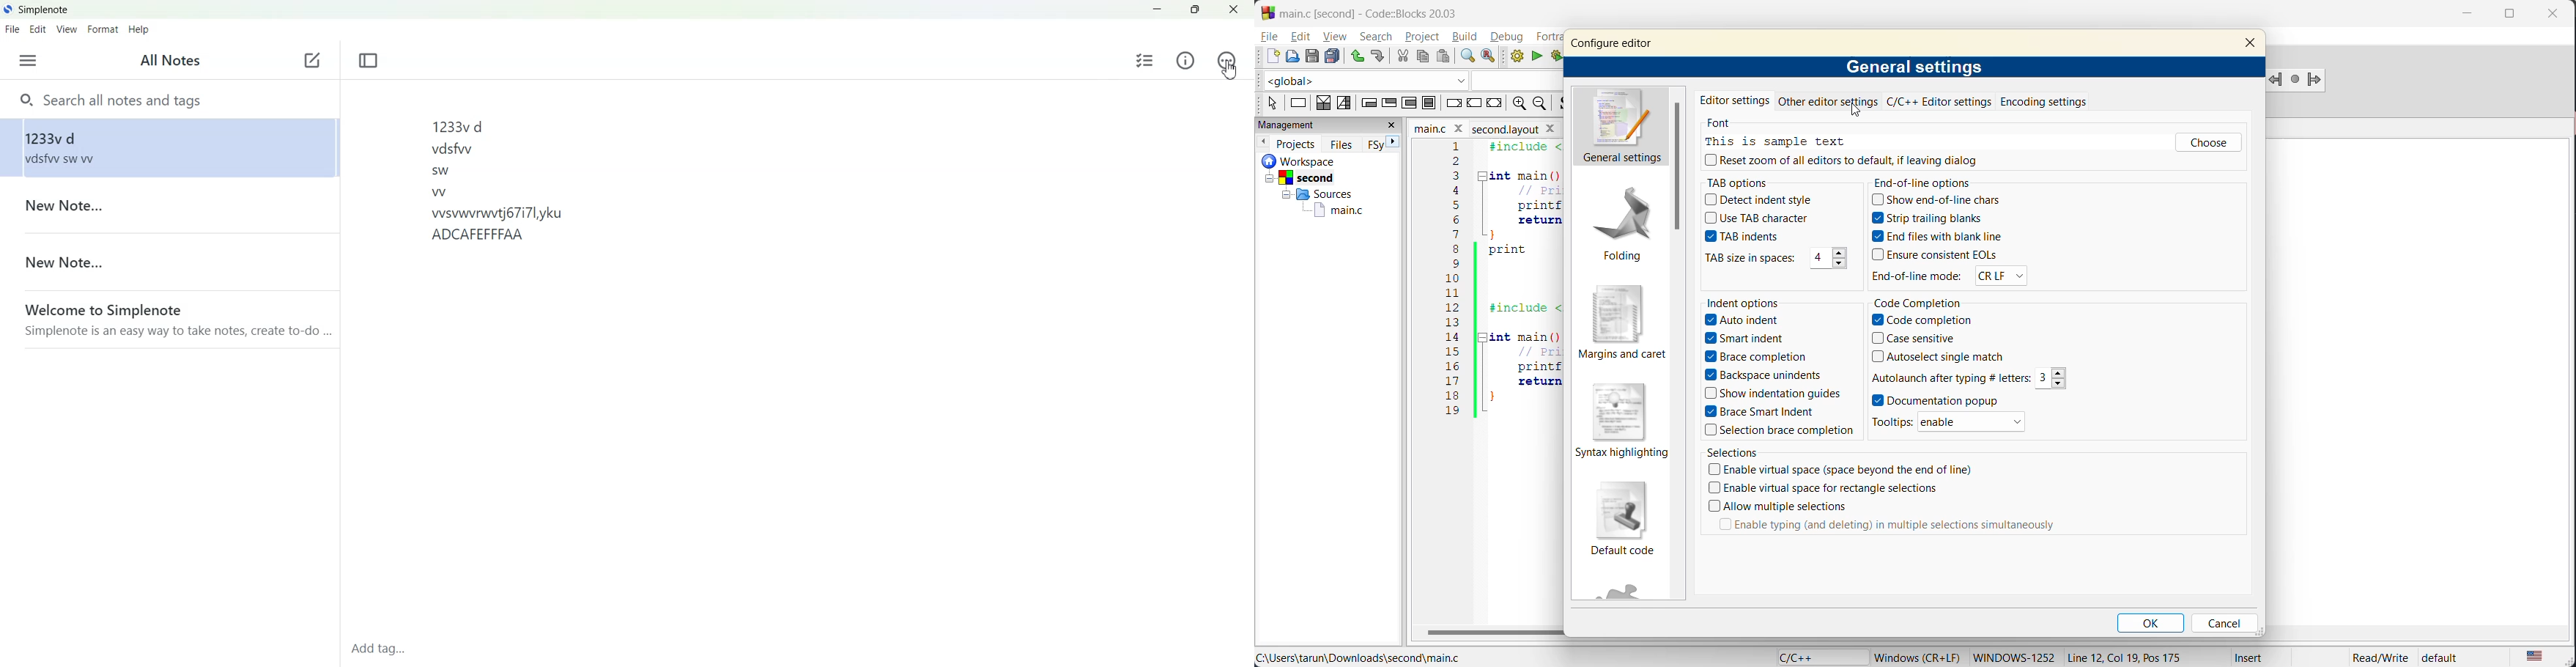  What do you see at coordinates (1227, 60) in the screenshot?
I see `Action` at bounding box center [1227, 60].